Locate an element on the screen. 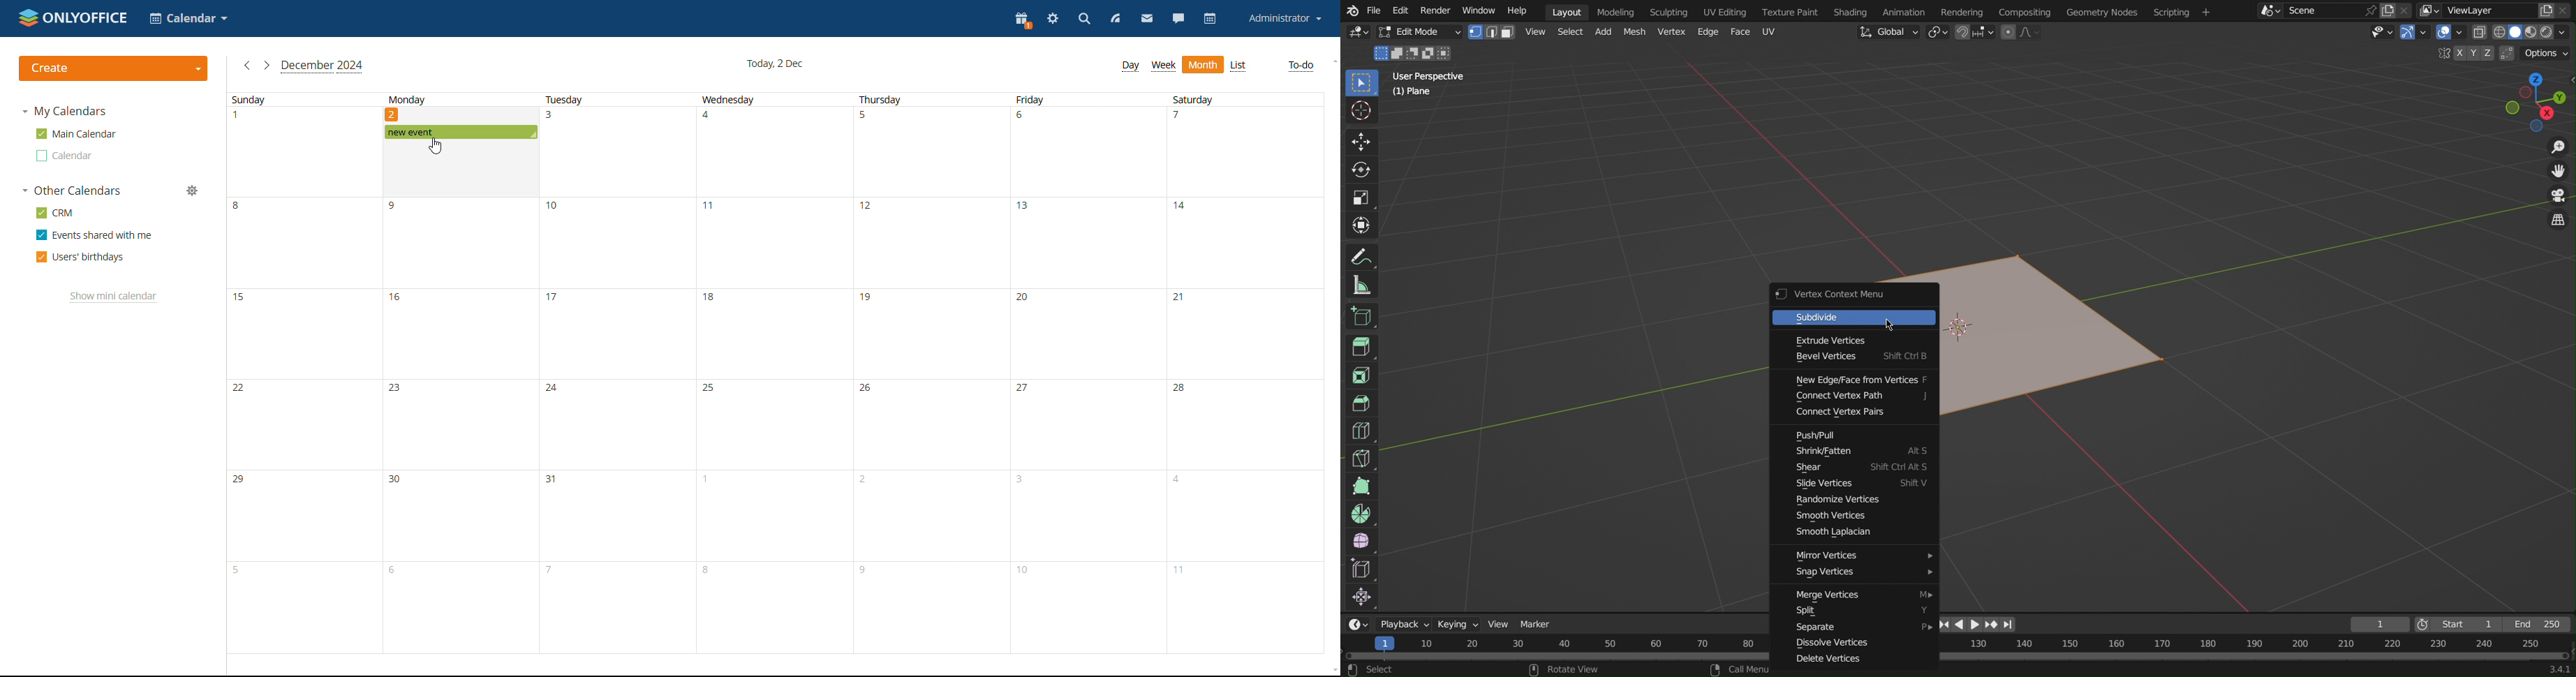 This screenshot has width=2576, height=700. search is located at coordinates (1085, 20).